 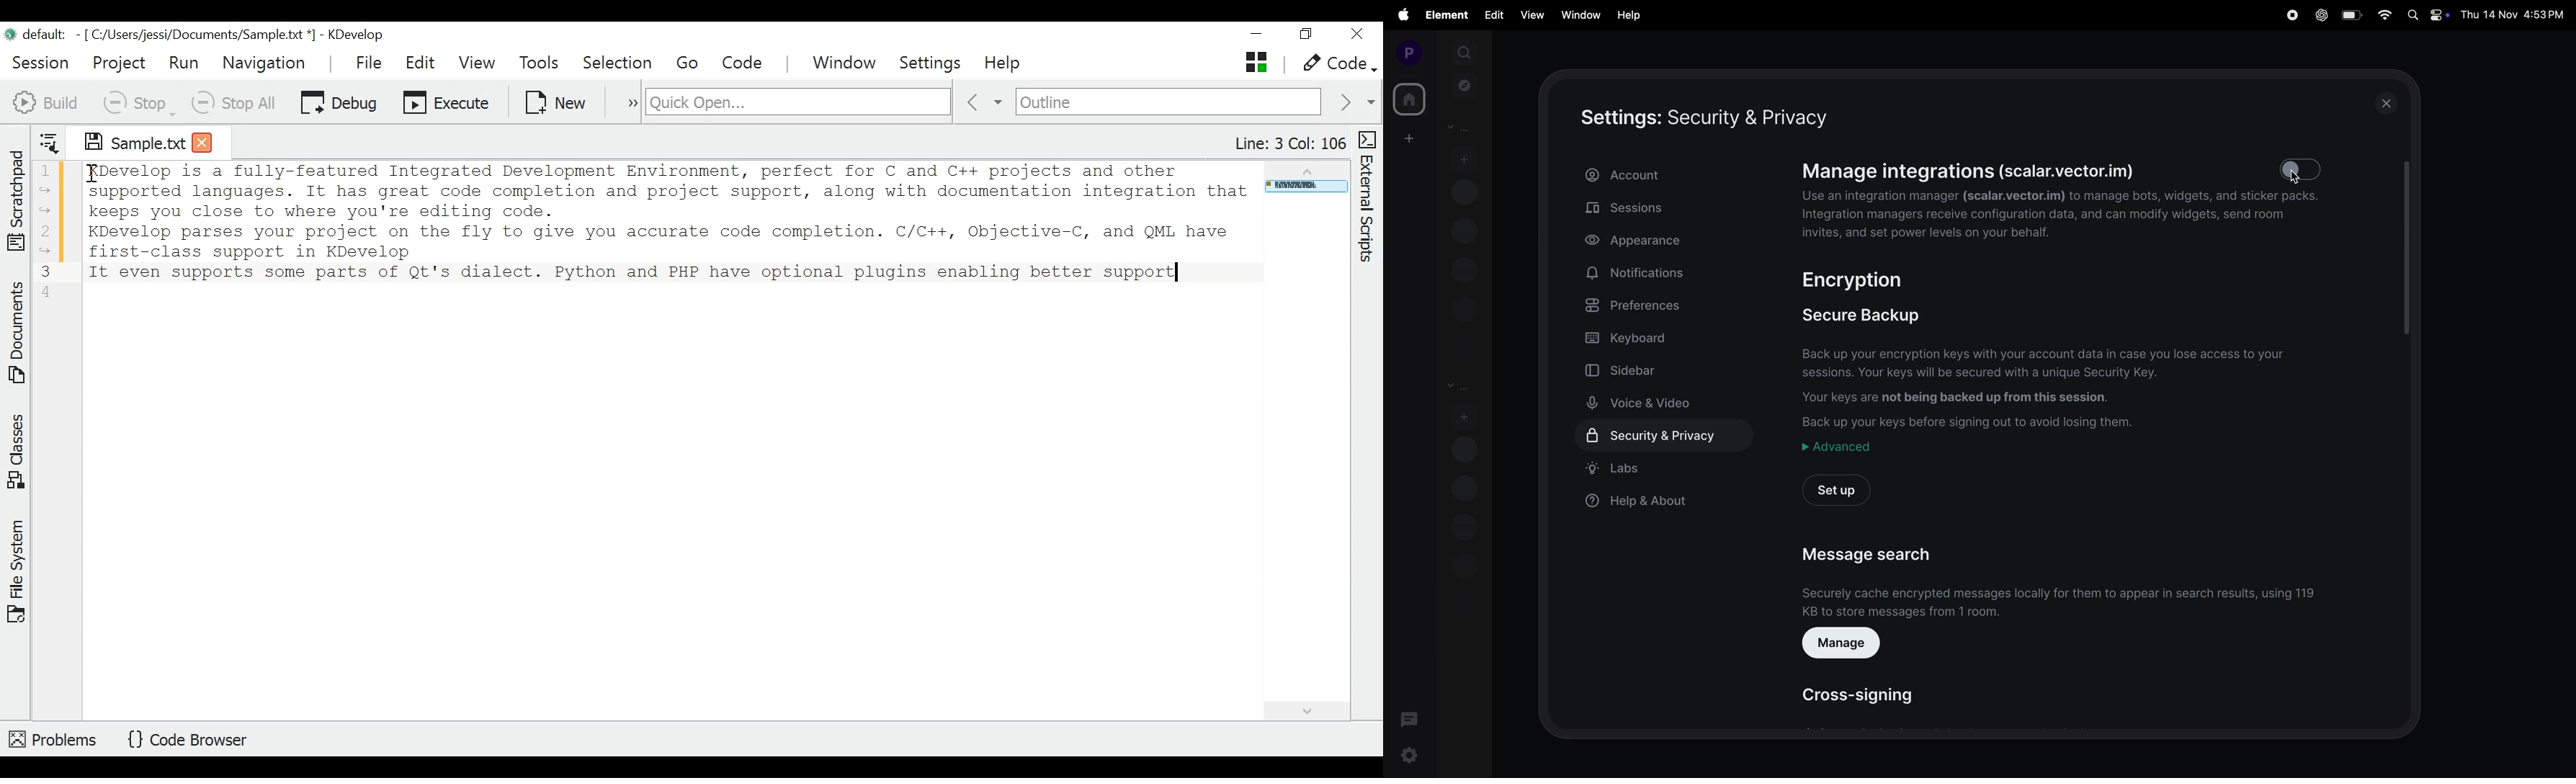 I want to click on cross signing, so click(x=1861, y=696).